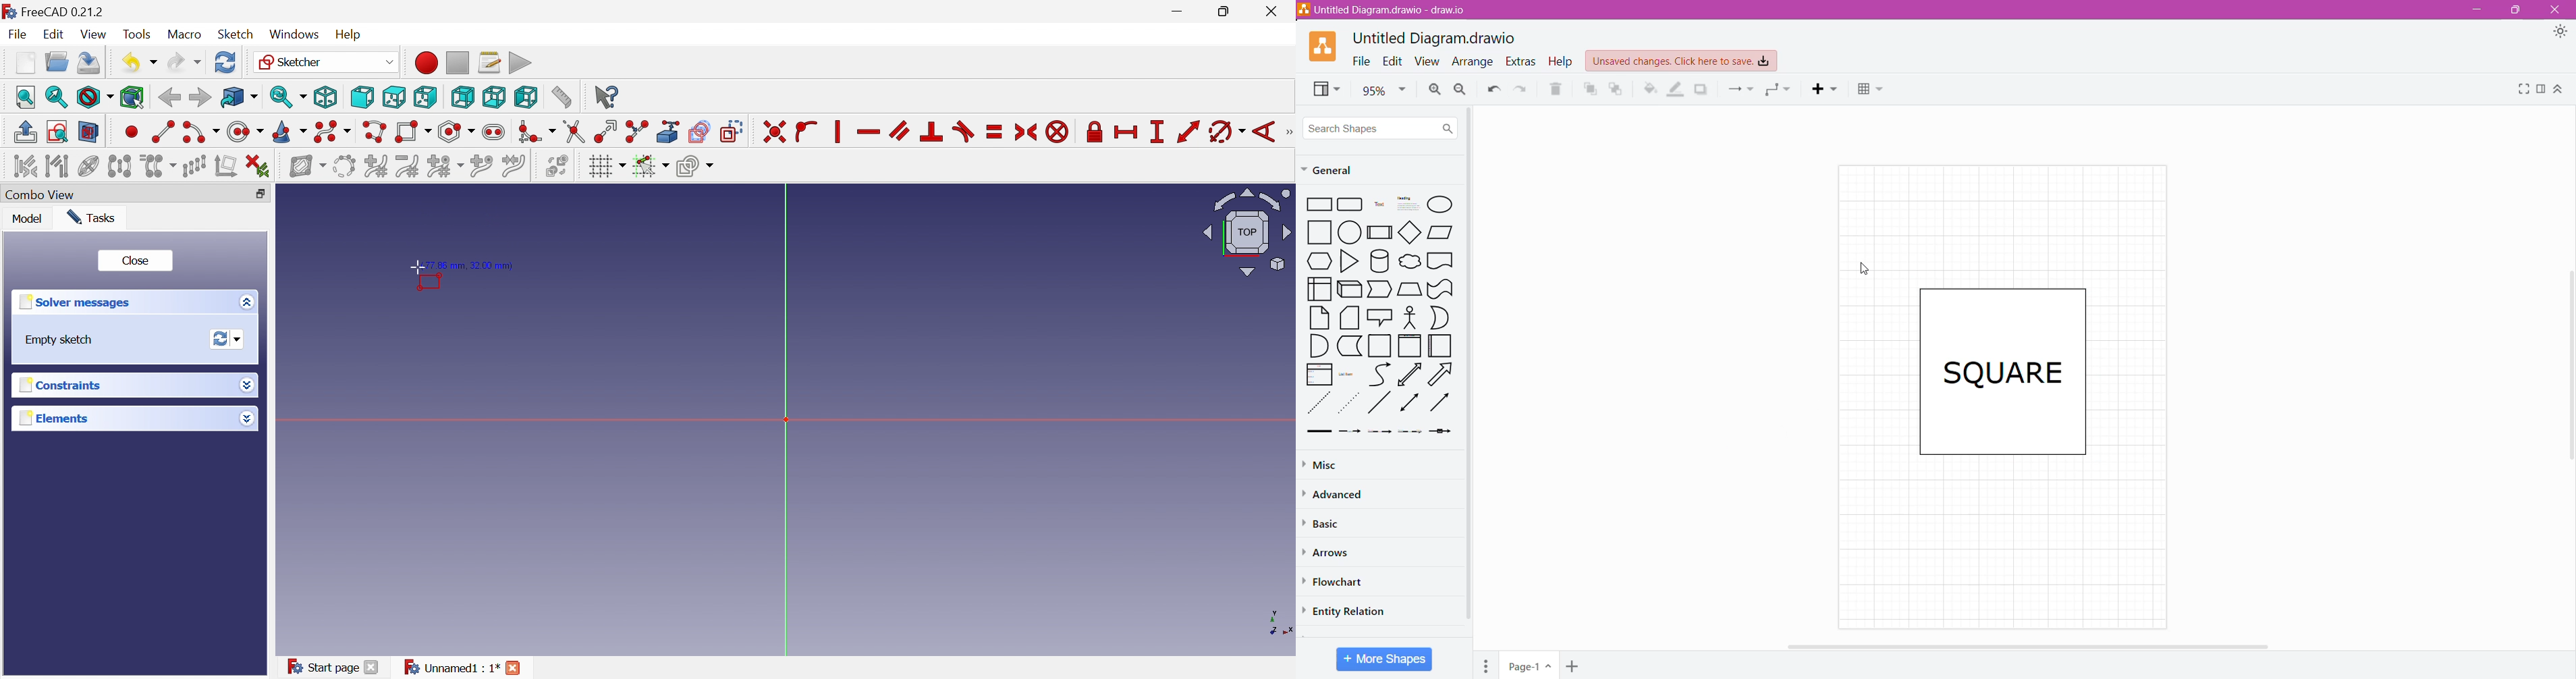  What do you see at coordinates (1379, 260) in the screenshot?
I see `Cylinder ` at bounding box center [1379, 260].